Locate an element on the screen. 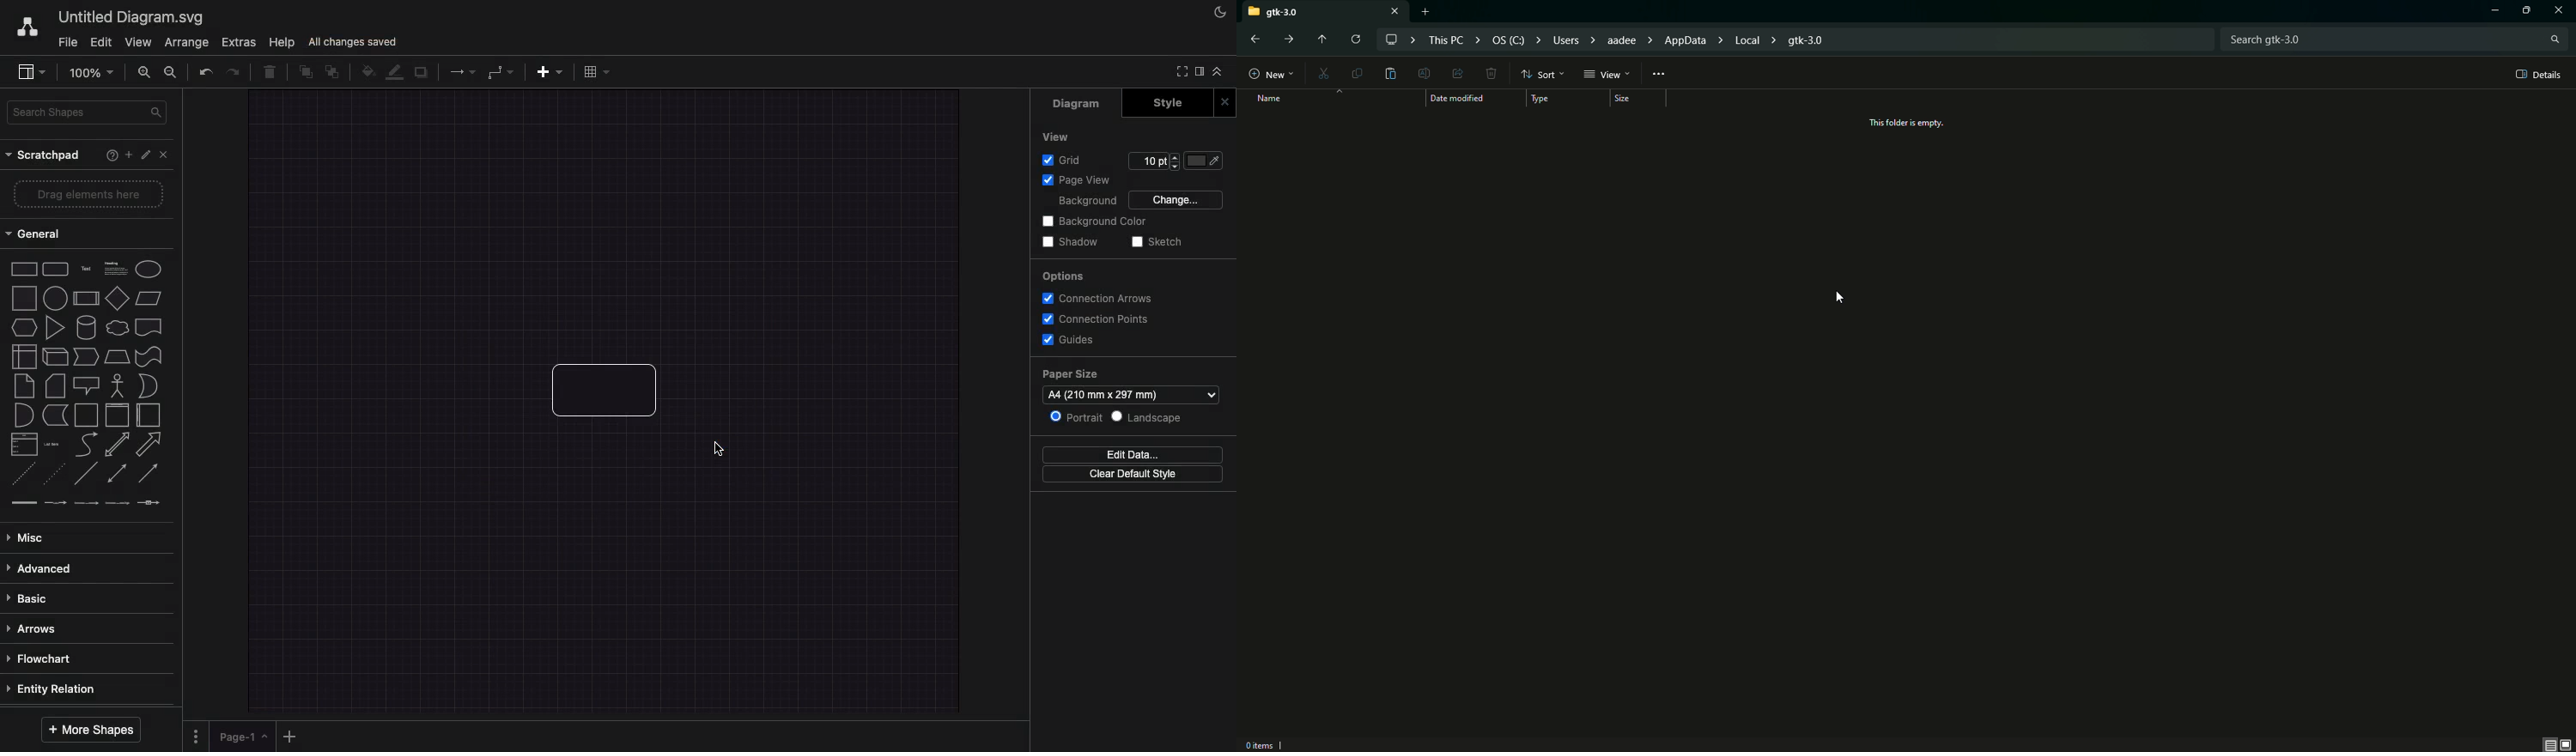 The width and height of the screenshot is (2576, 756). Sidebar is located at coordinates (32, 72).